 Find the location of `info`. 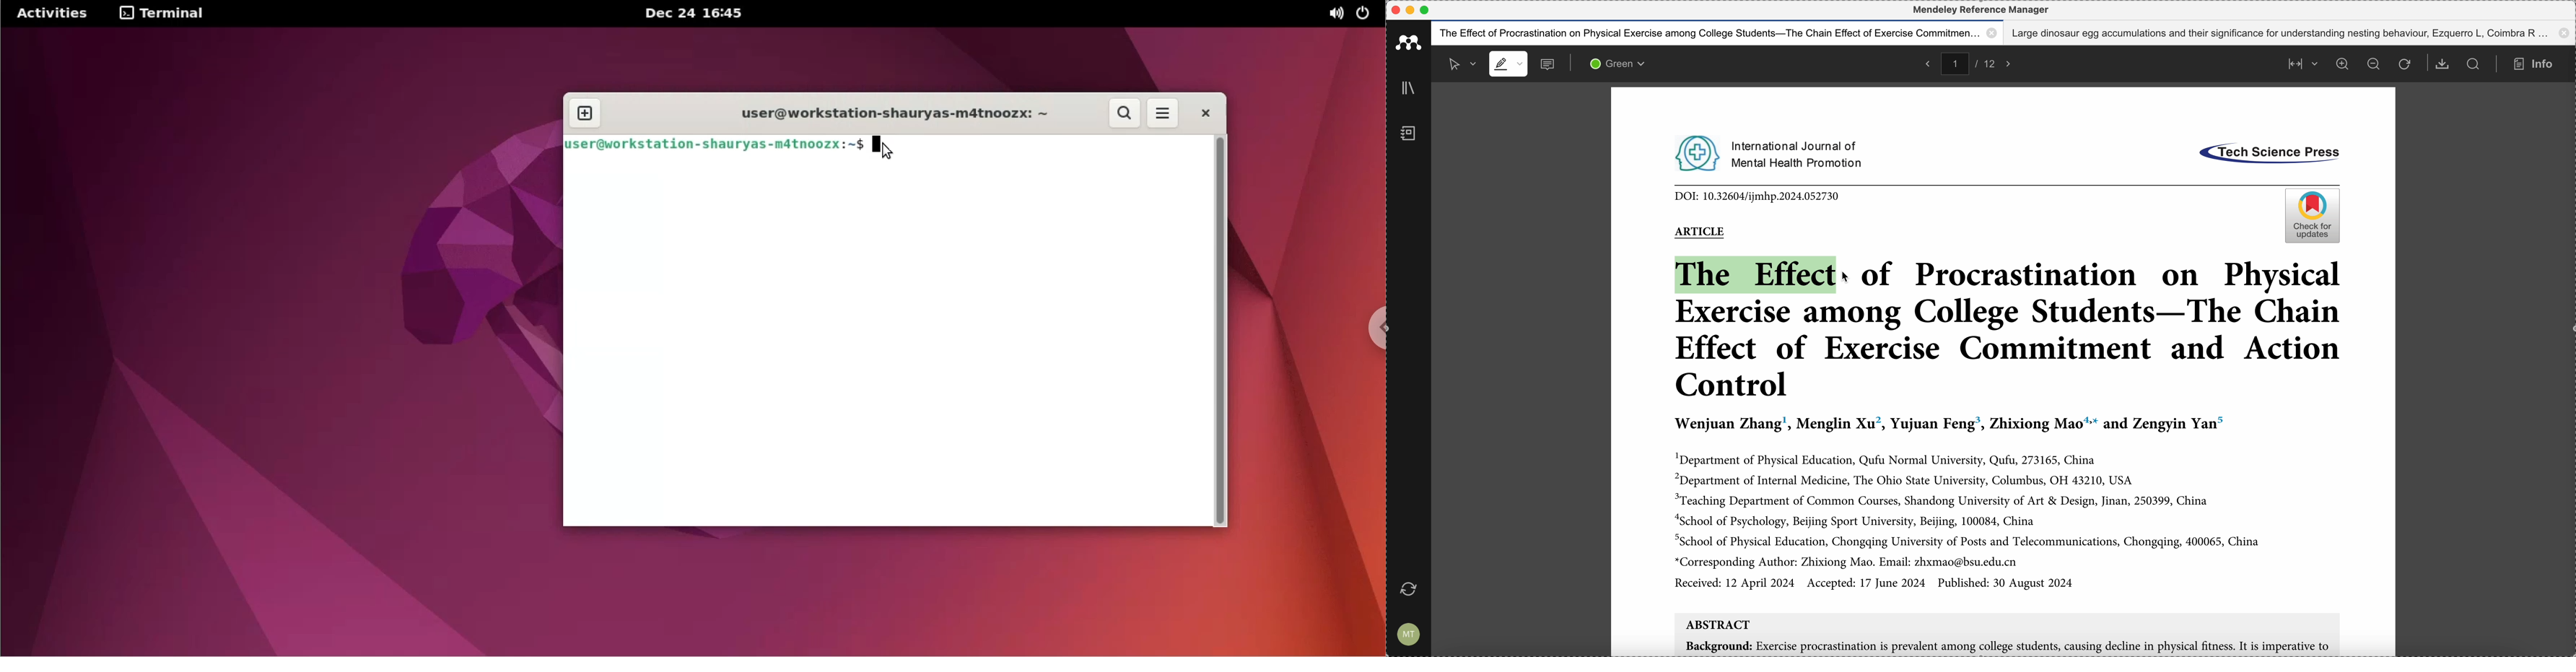

info is located at coordinates (2537, 64).